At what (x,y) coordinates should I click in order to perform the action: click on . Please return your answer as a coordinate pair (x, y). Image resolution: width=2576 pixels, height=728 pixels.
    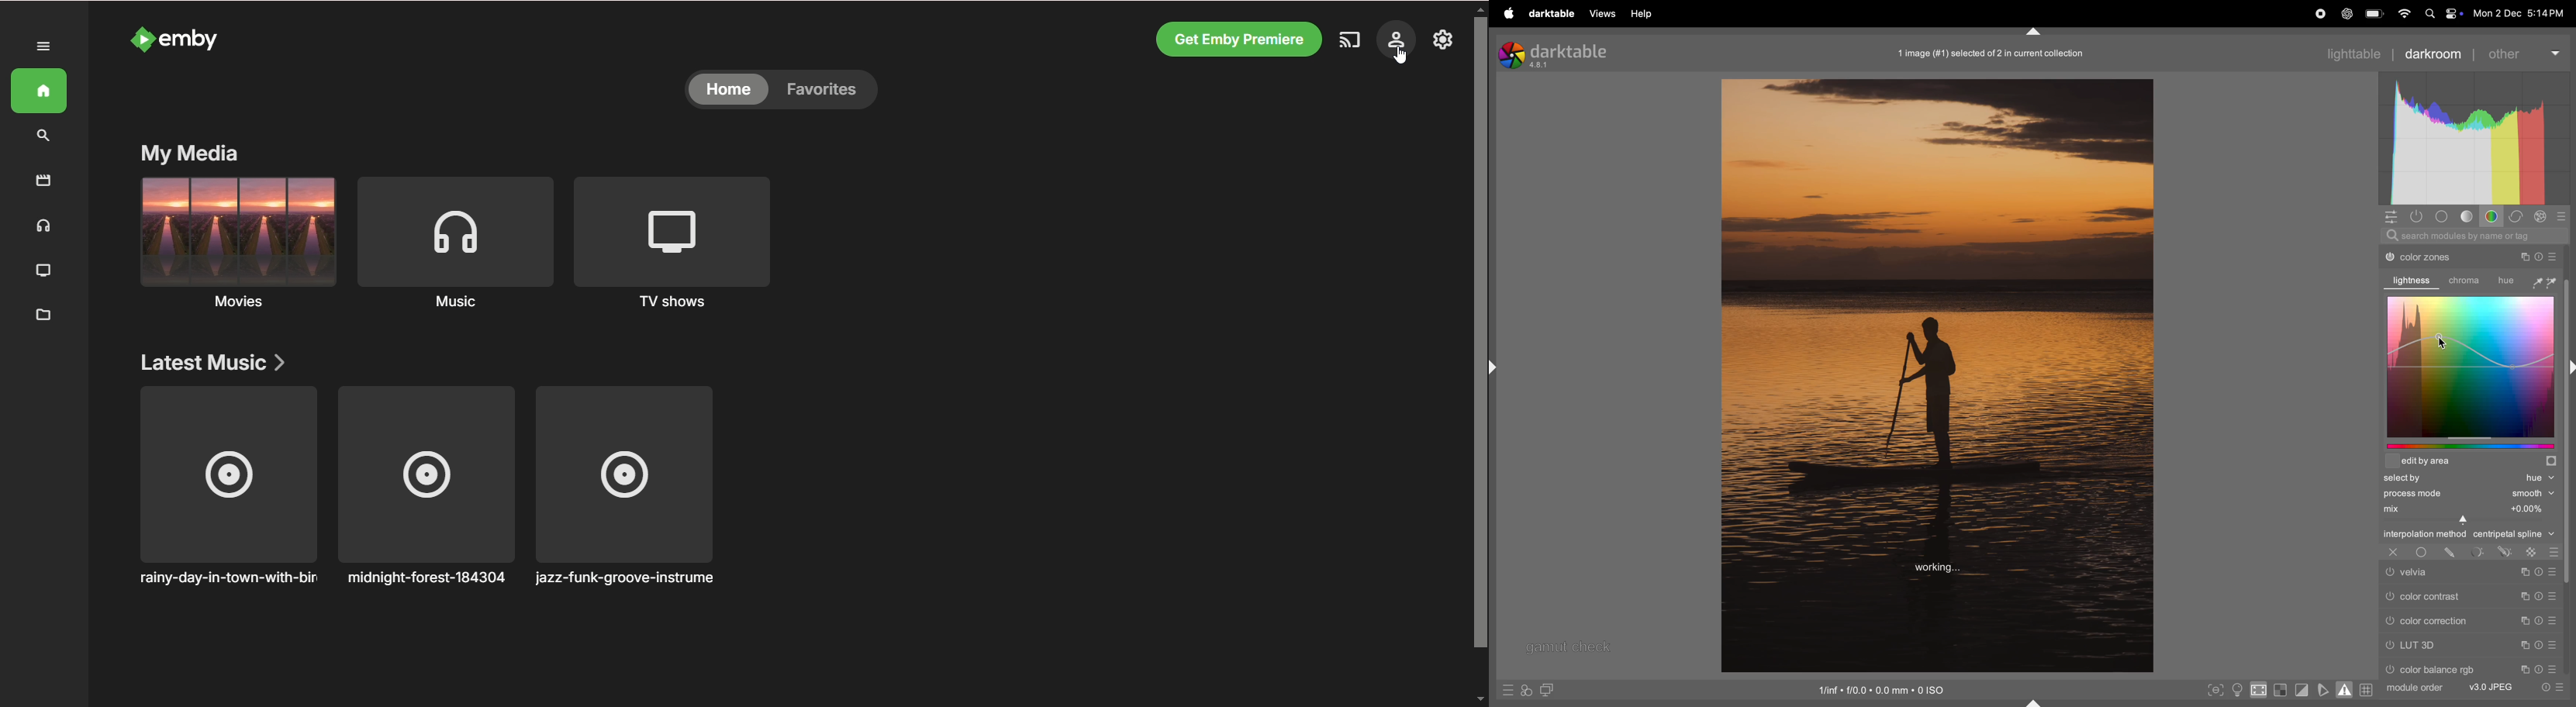
    Looking at the image, I should click on (2506, 551).